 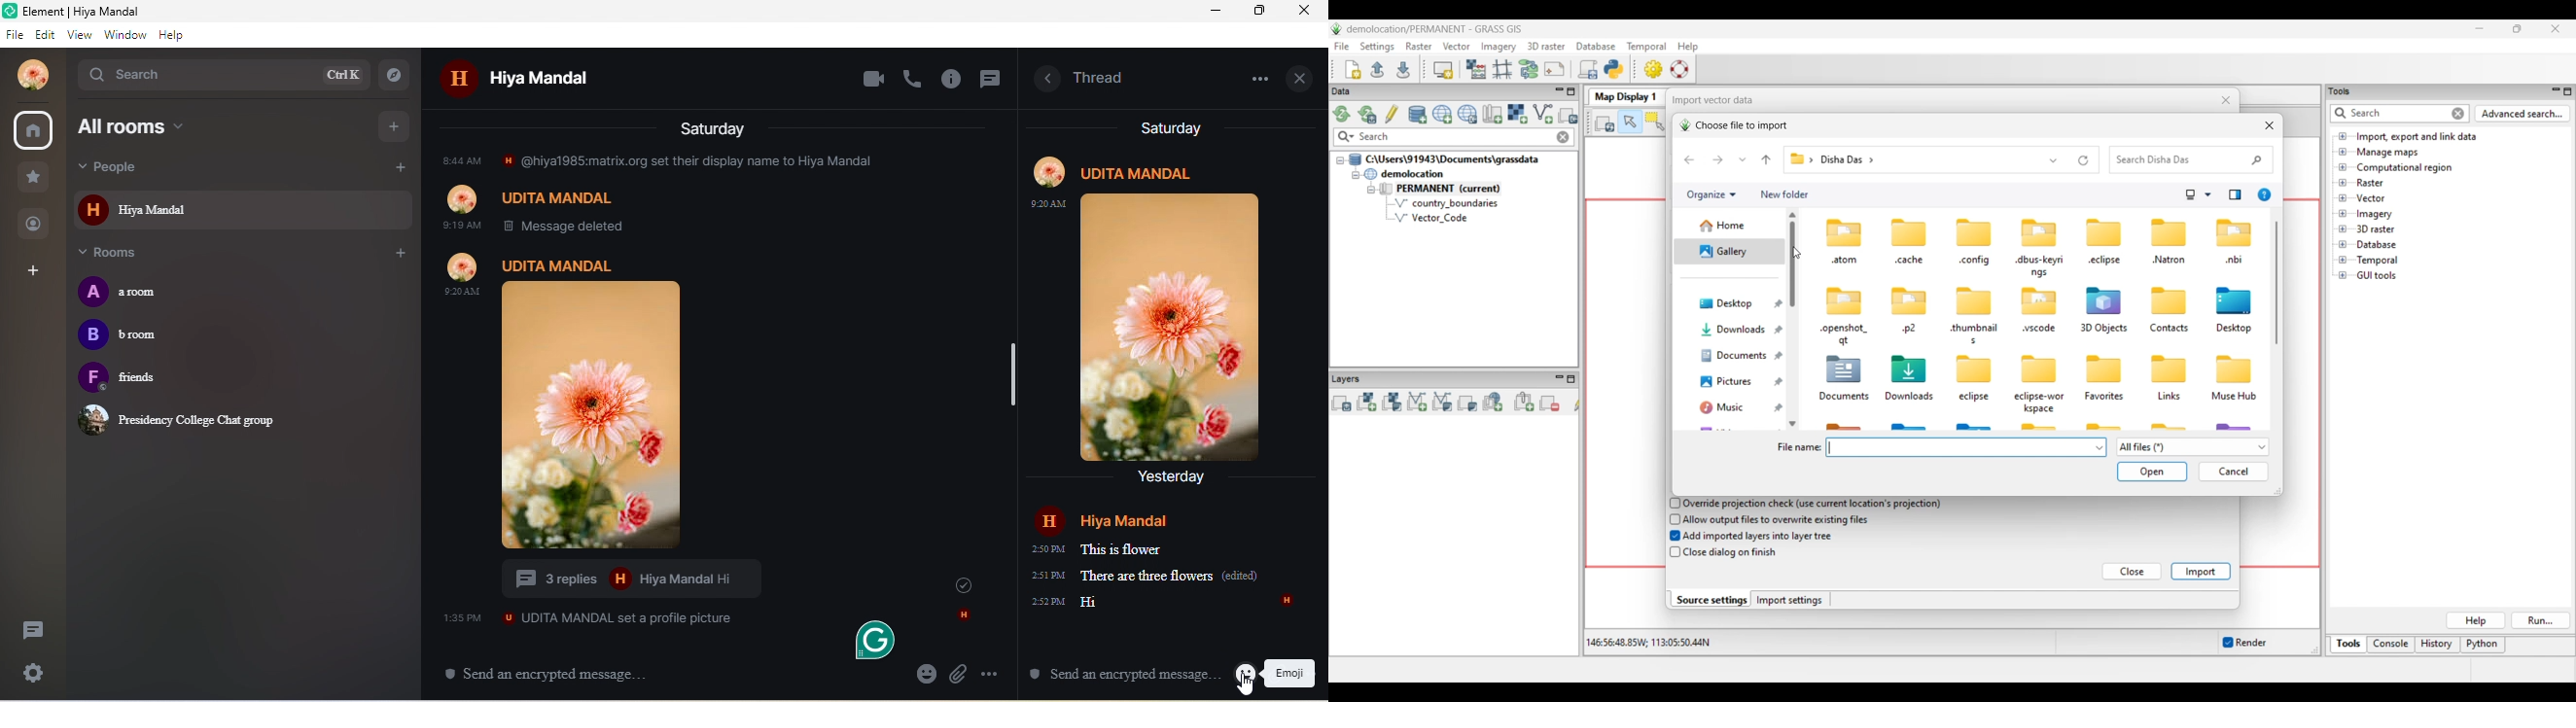 I want to click on explore, so click(x=395, y=75).